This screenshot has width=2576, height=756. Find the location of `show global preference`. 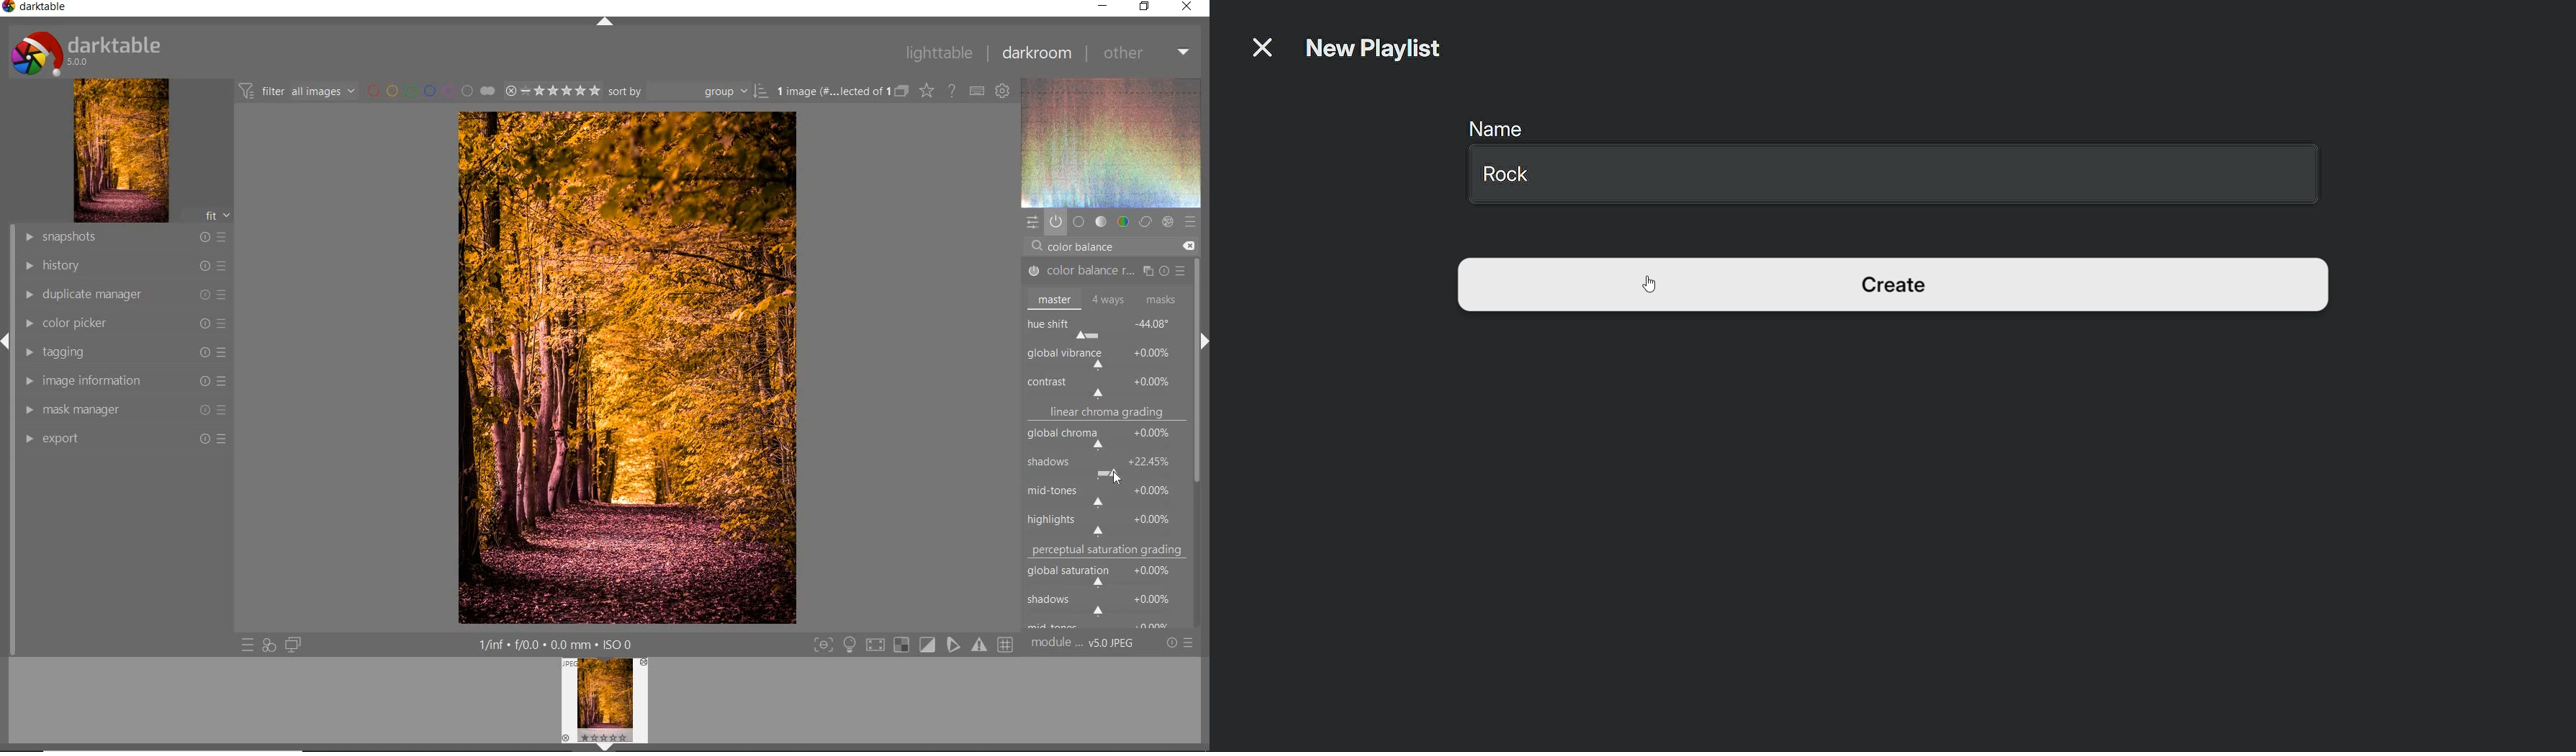

show global preference is located at coordinates (1004, 92).